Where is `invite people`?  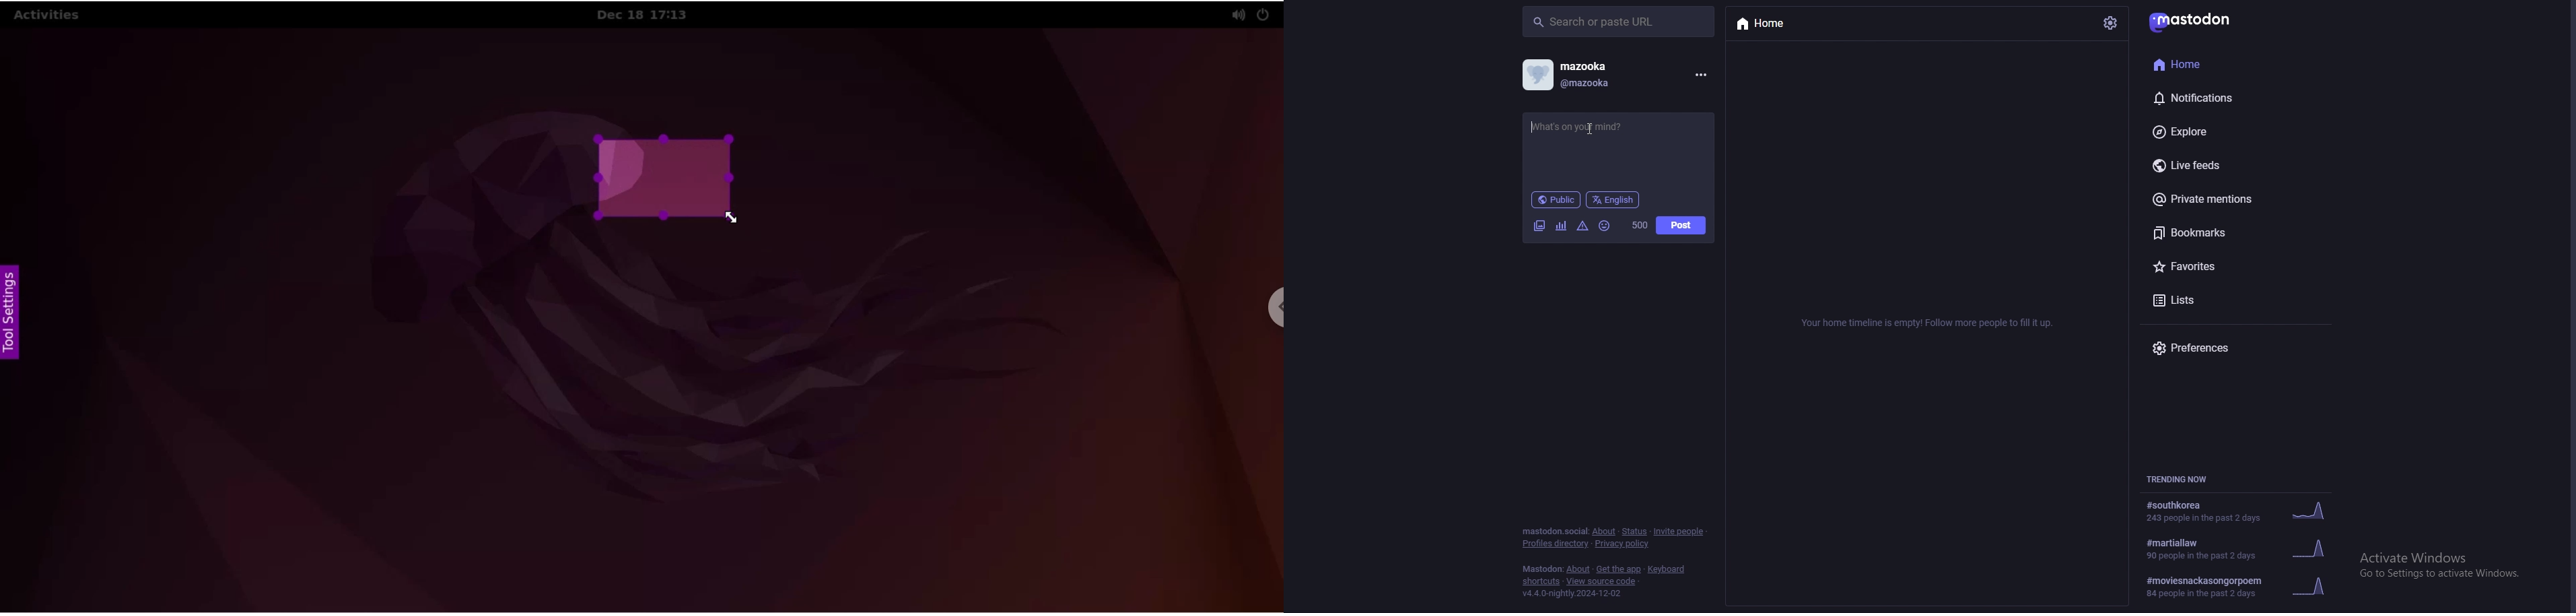 invite people is located at coordinates (1679, 531).